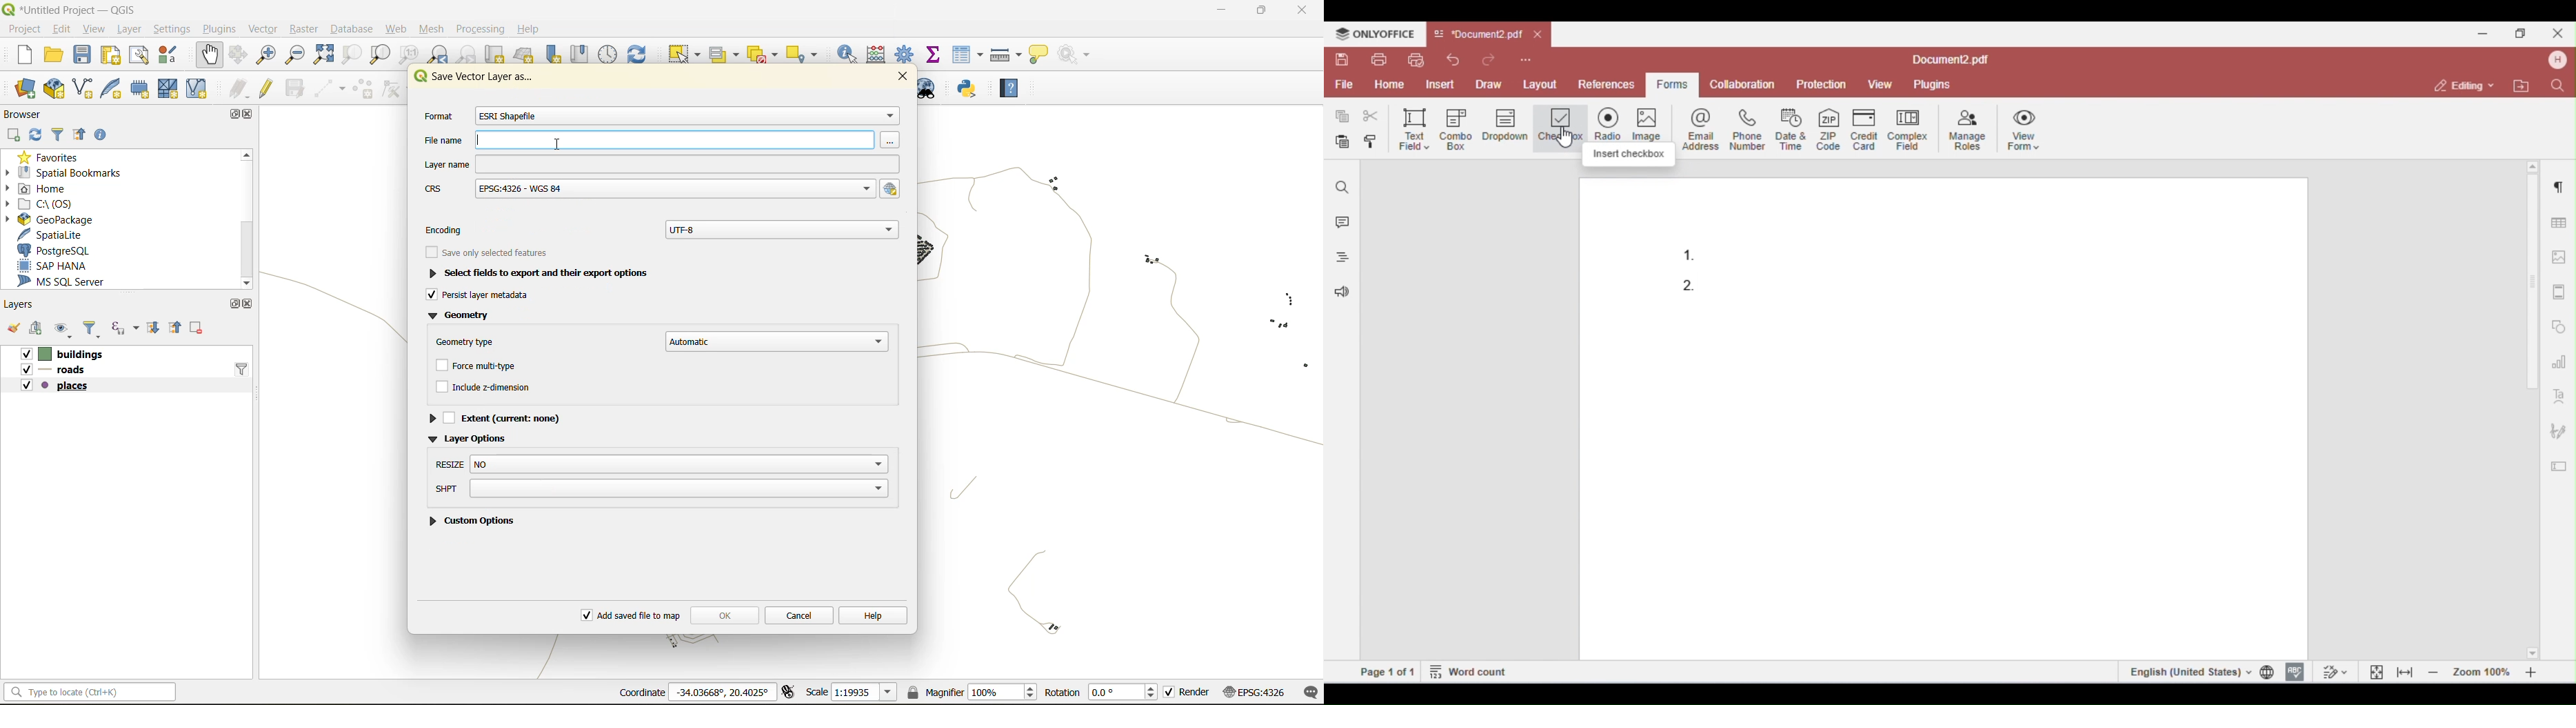  I want to click on show layout, so click(141, 56).